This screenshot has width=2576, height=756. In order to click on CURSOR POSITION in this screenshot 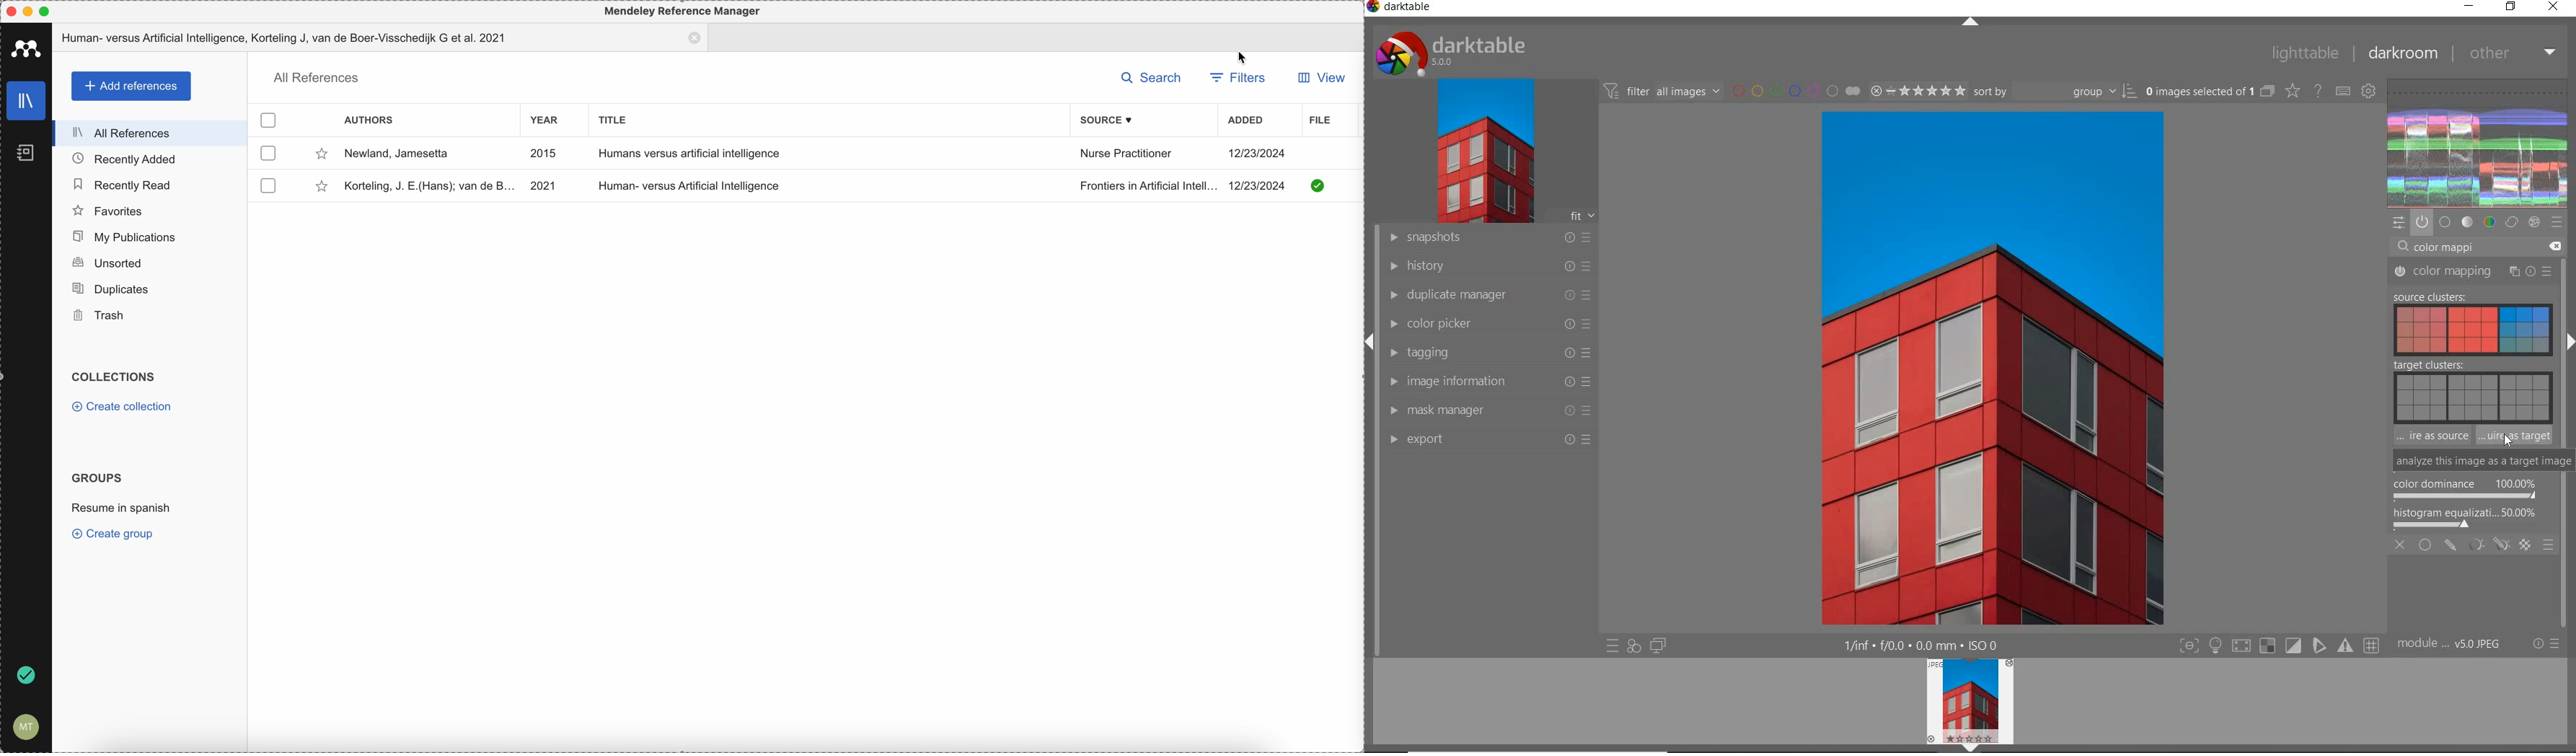, I will do `click(2427, 439)`.